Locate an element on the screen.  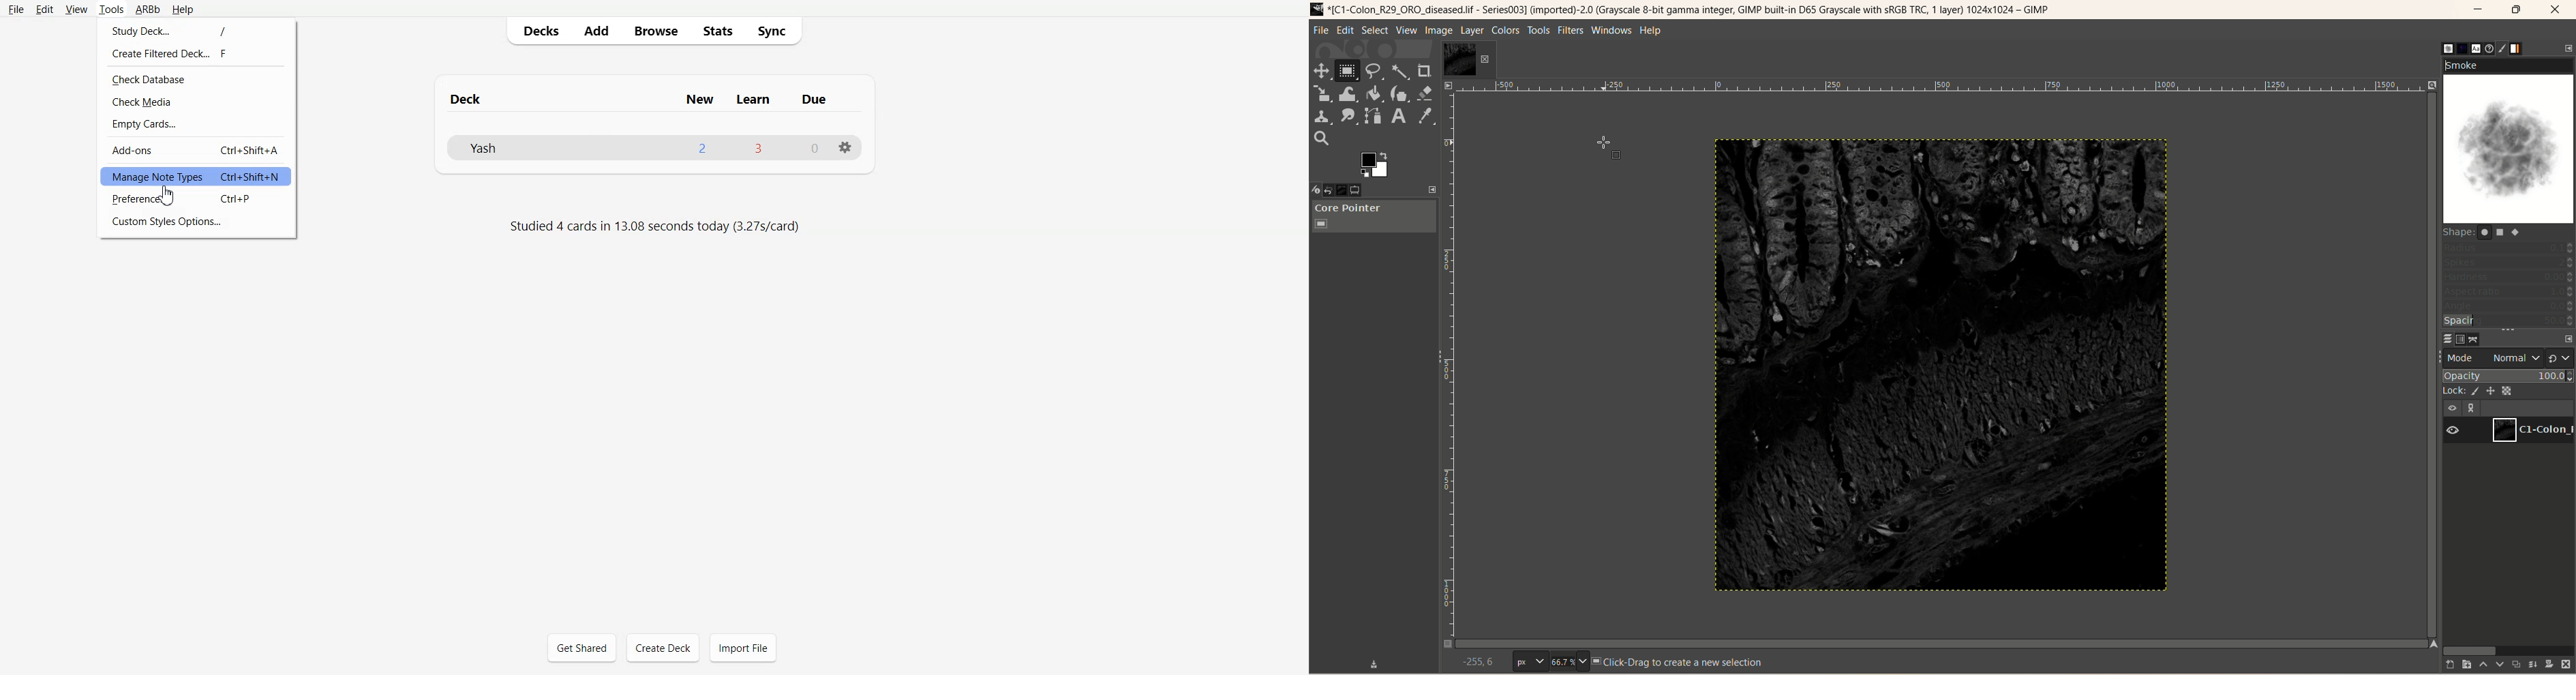
Edit is located at coordinates (45, 10).